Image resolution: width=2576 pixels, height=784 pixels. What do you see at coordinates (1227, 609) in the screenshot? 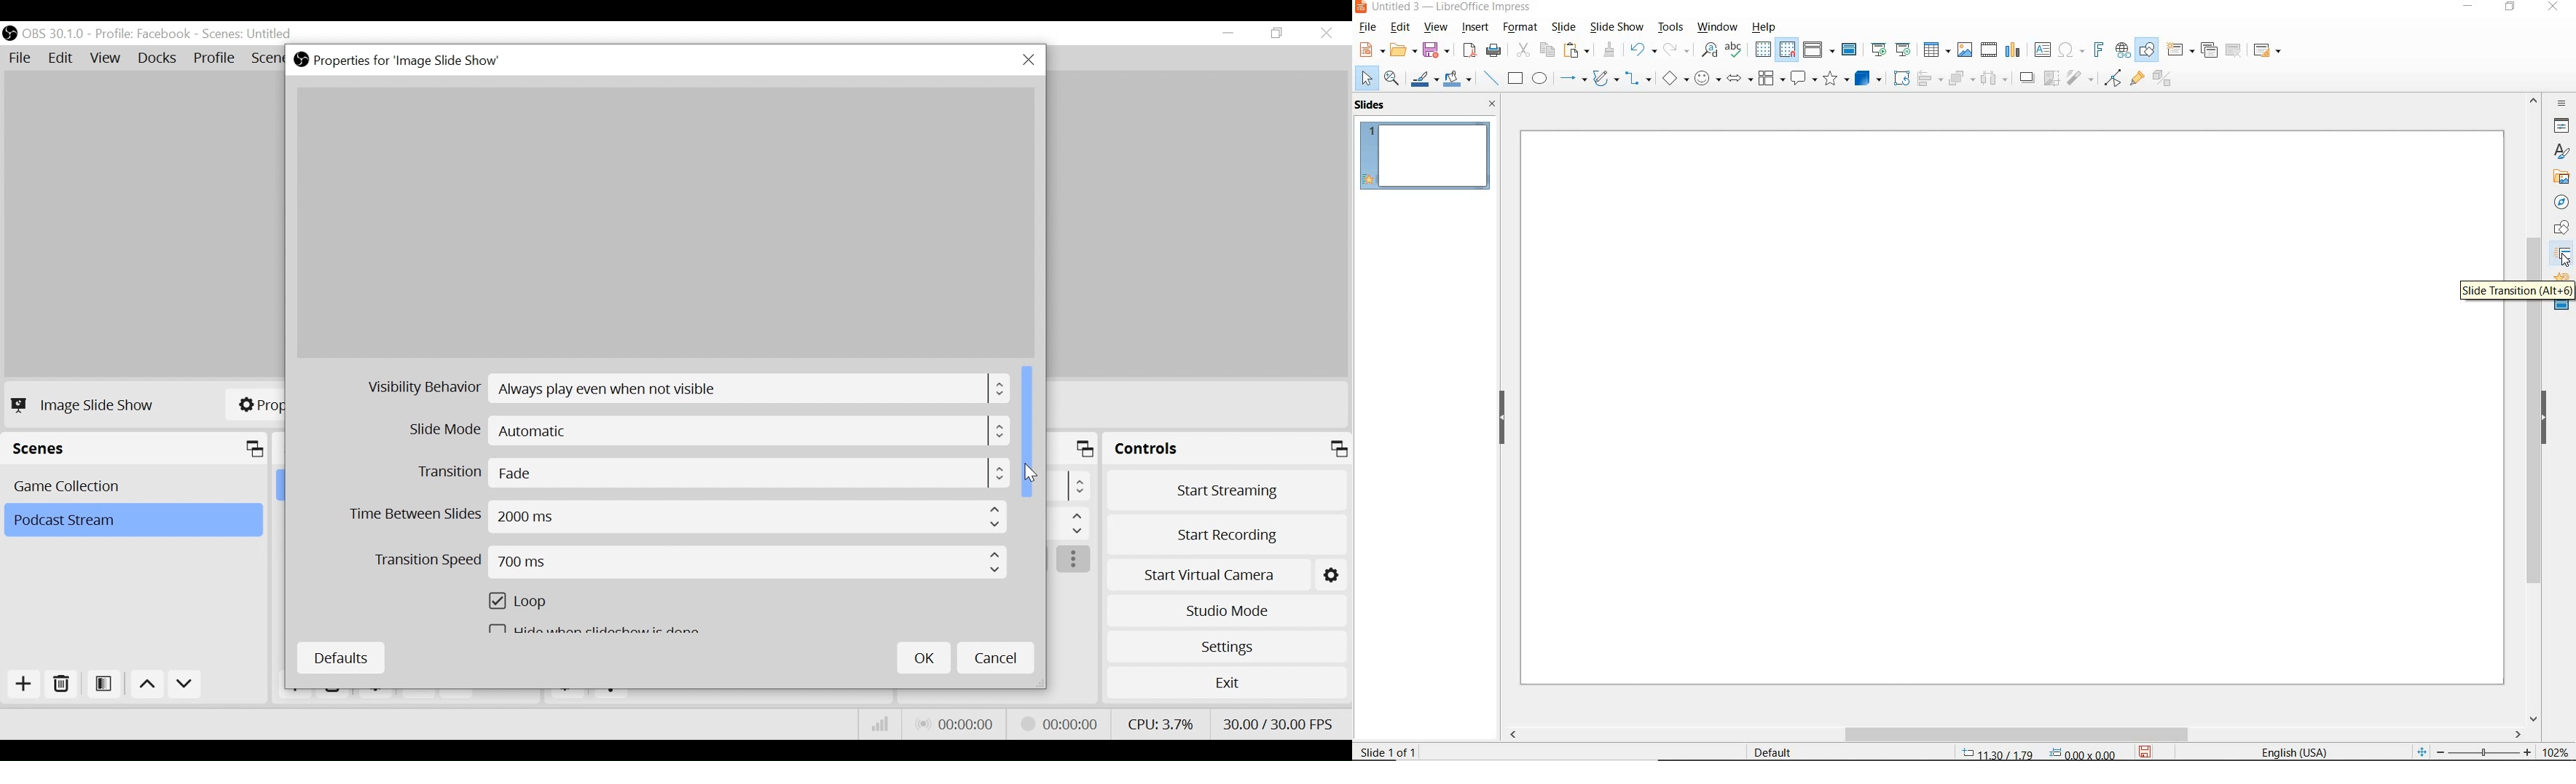
I see `Studio Mode` at bounding box center [1227, 609].